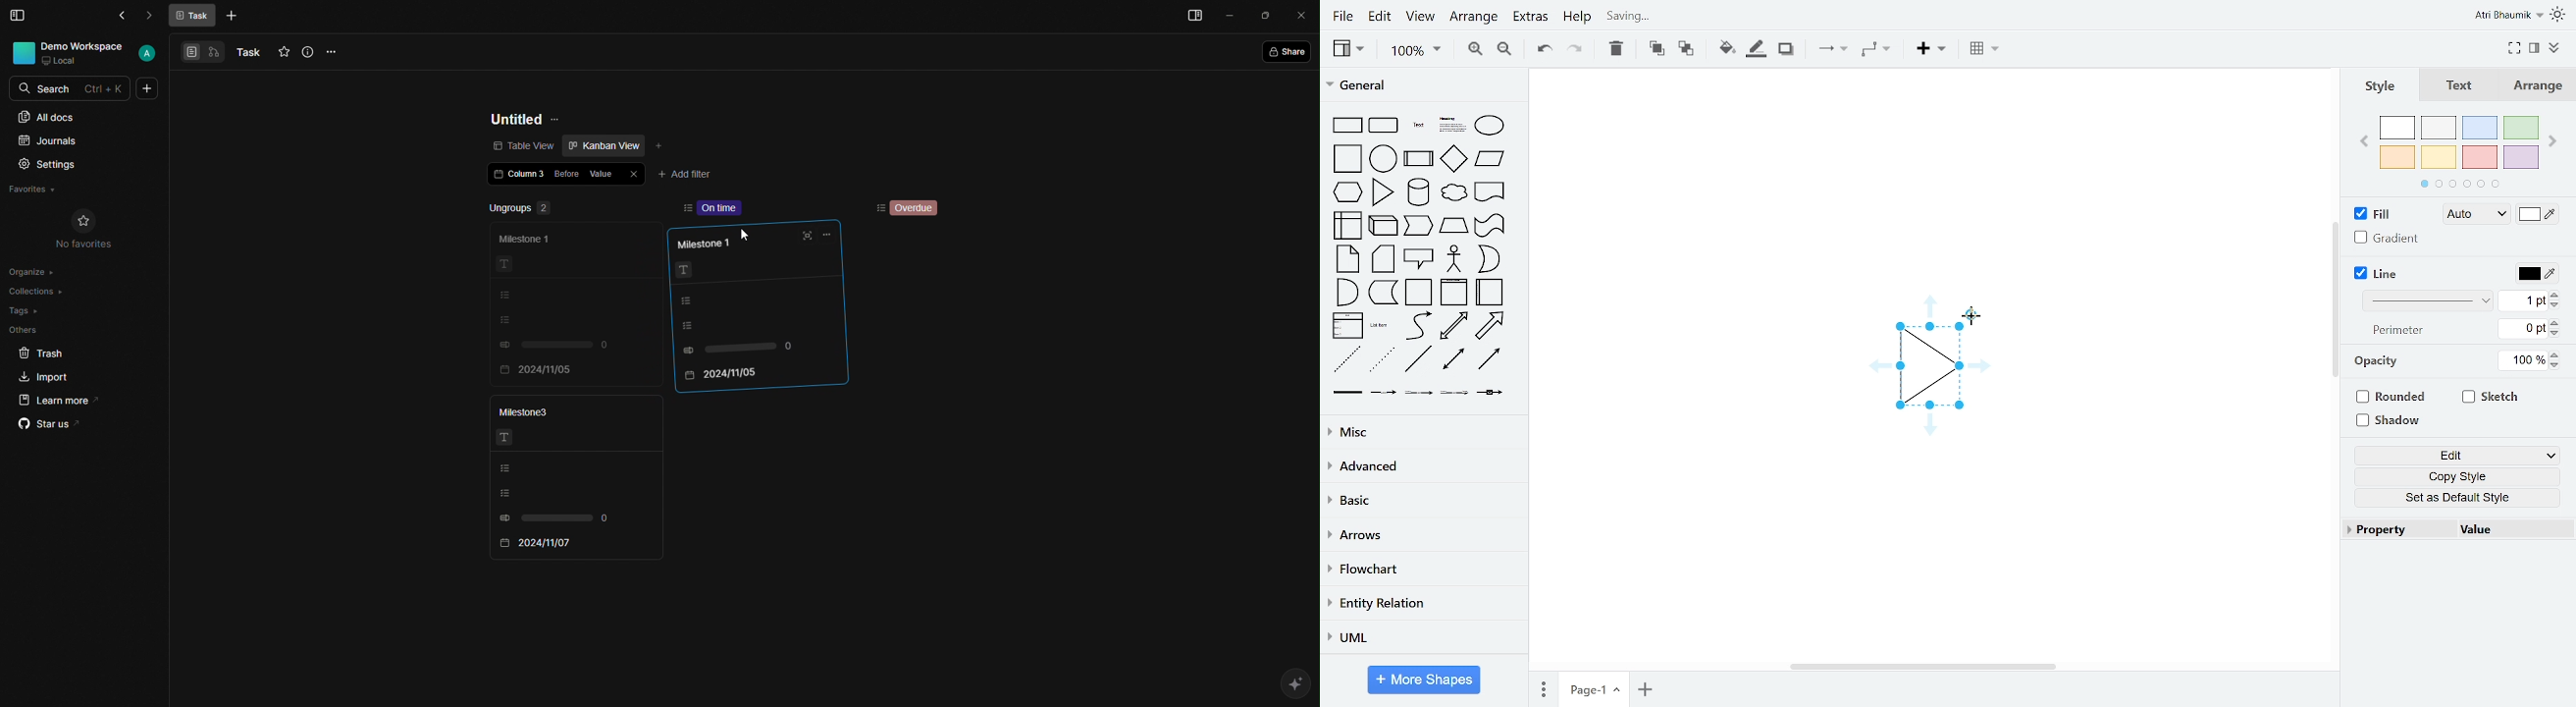 Image resolution: width=2576 pixels, height=728 pixels. What do you see at coordinates (1343, 259) in the screenshot?
I see `note` at bounding box center [1343, 259].